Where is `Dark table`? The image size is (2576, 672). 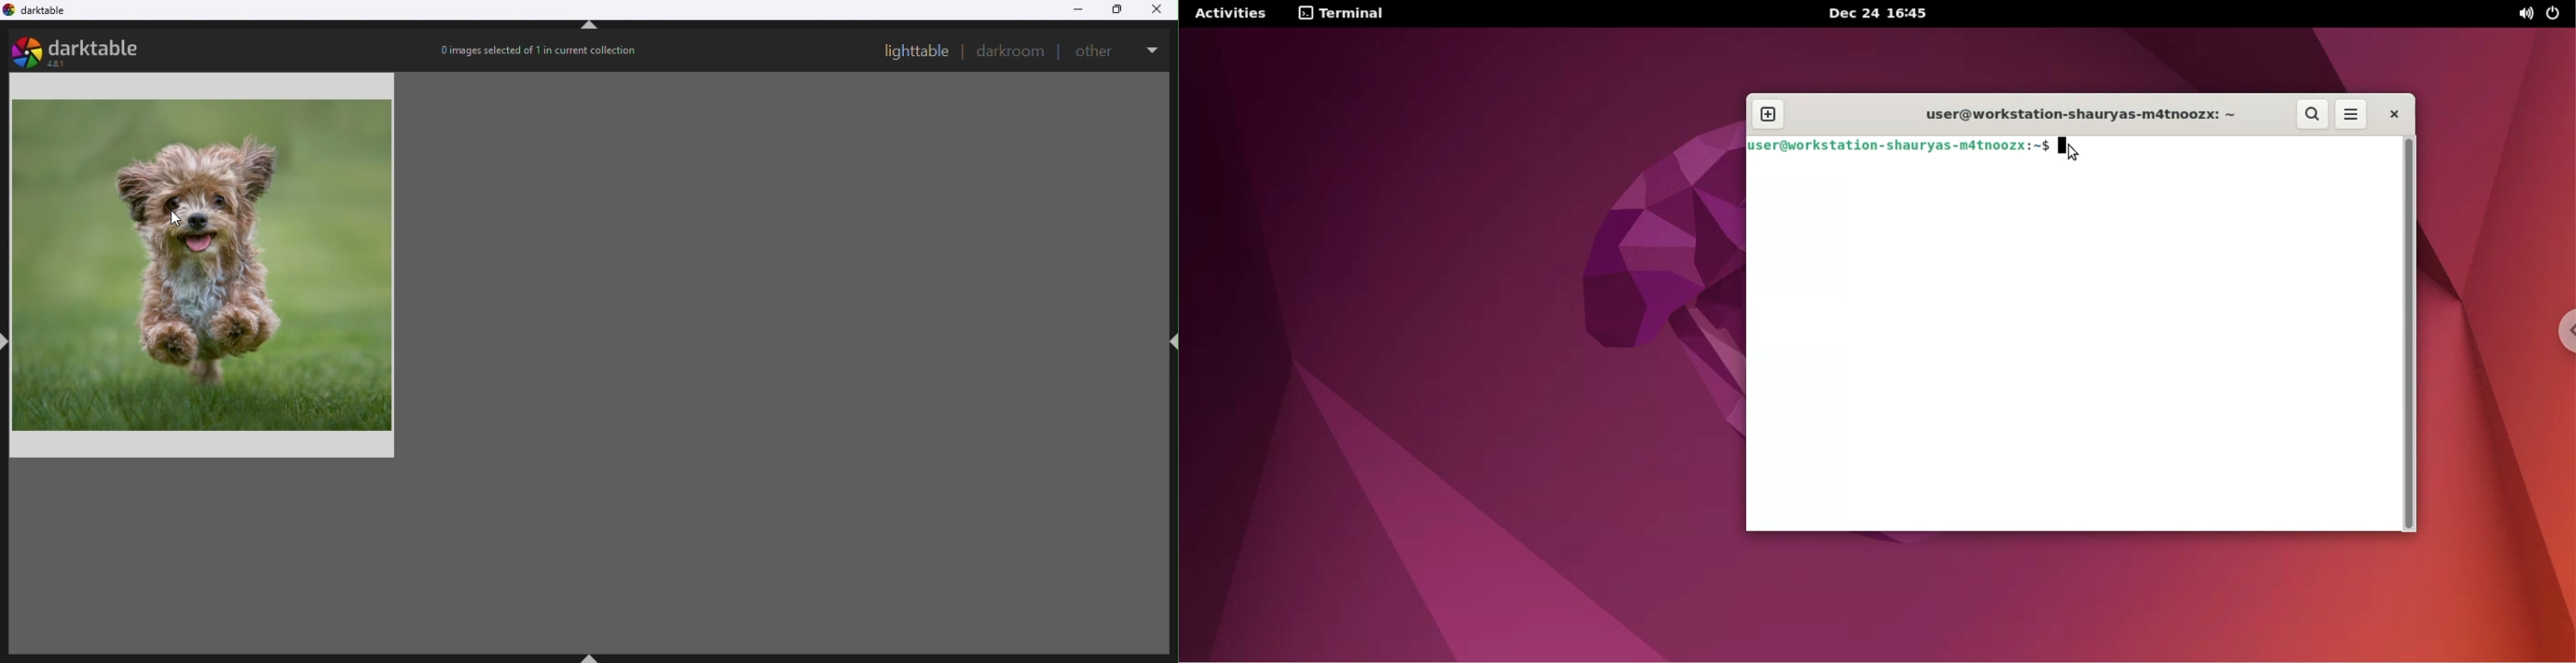 Dark table is located at coordinates (40, 12).